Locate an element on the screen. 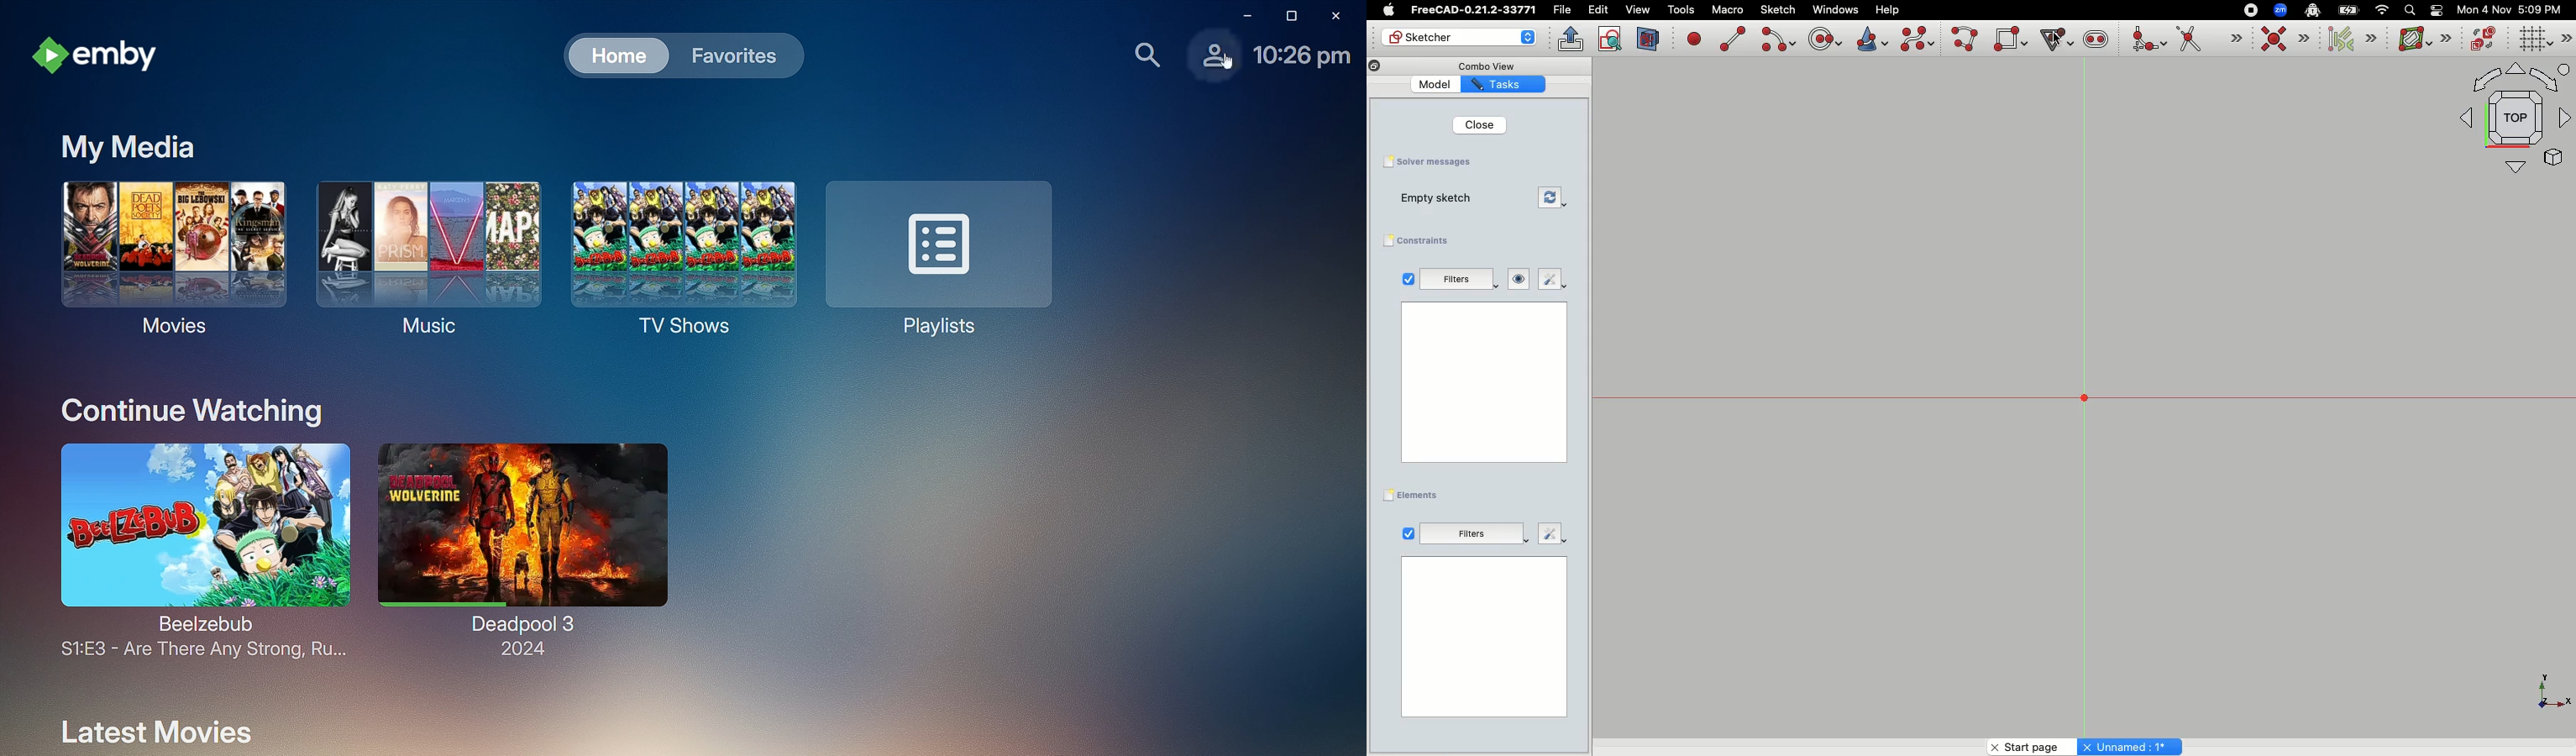 The image size is (2576, 756). Restore is located at coordinates (1288, 16).